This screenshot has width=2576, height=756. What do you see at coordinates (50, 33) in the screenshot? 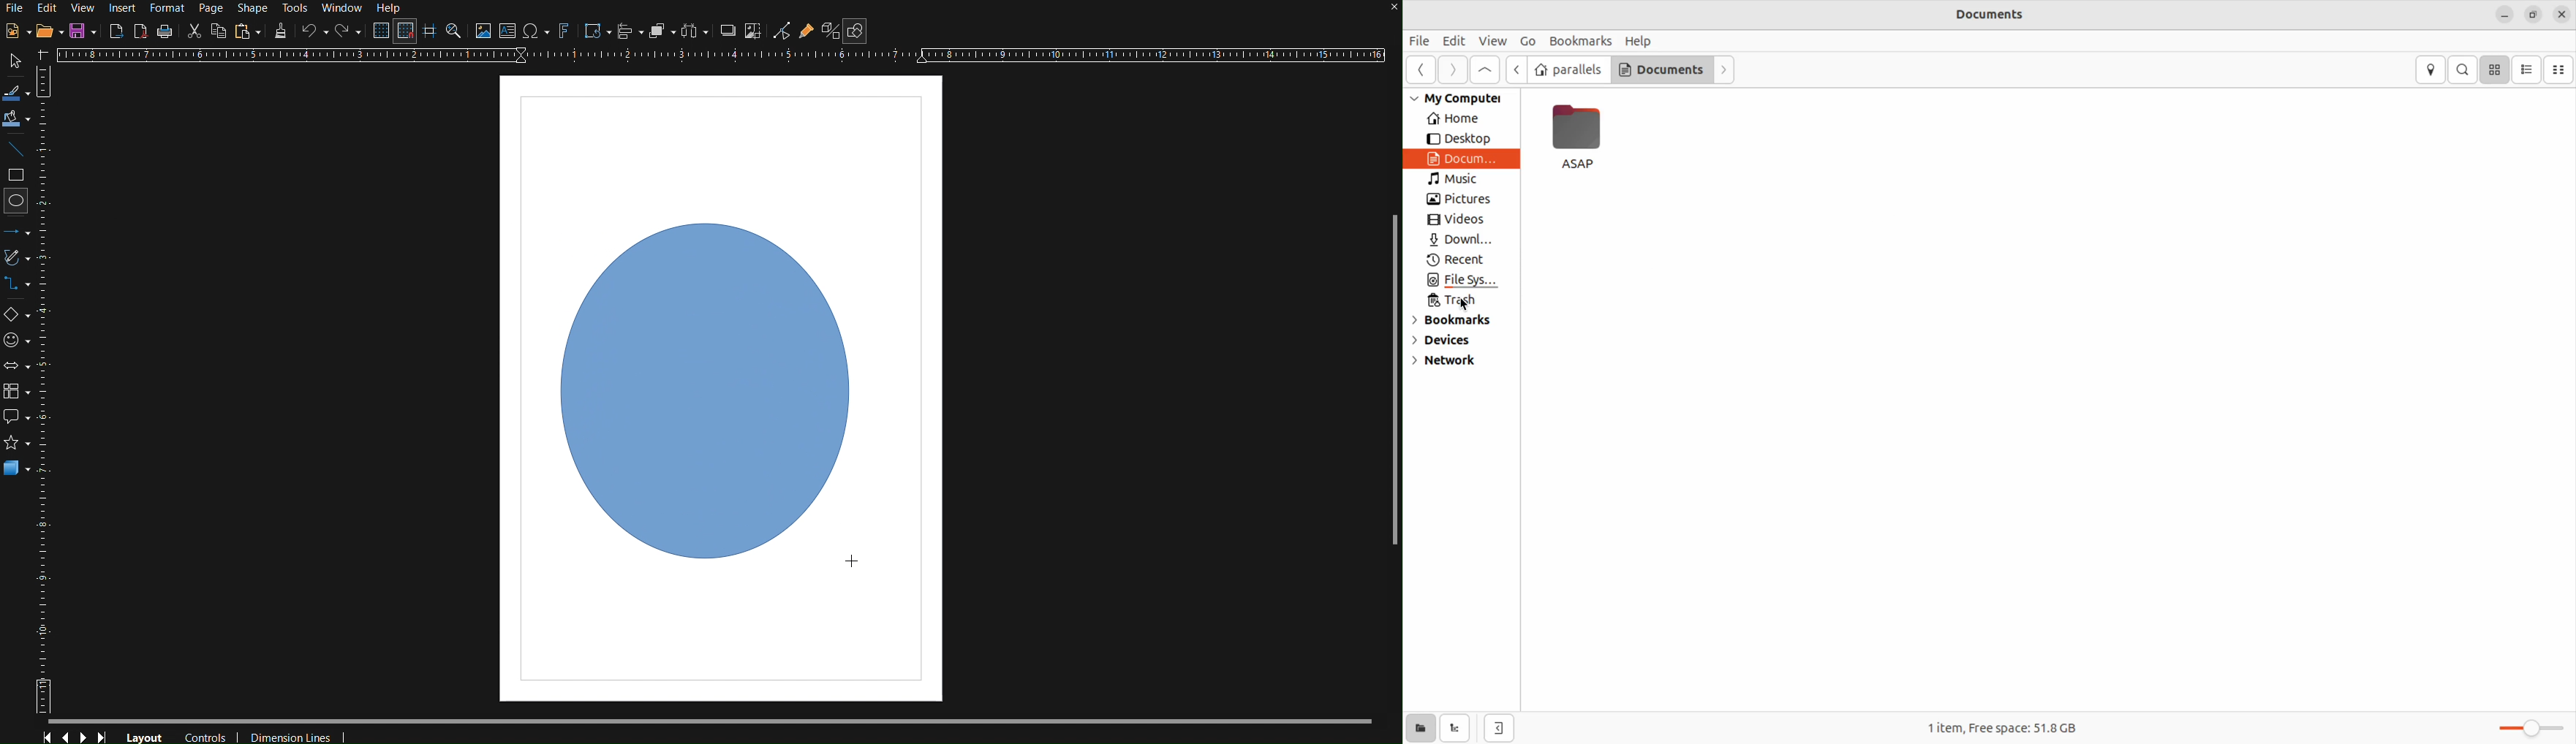
I see `Open` at bounding box center [50, 33].